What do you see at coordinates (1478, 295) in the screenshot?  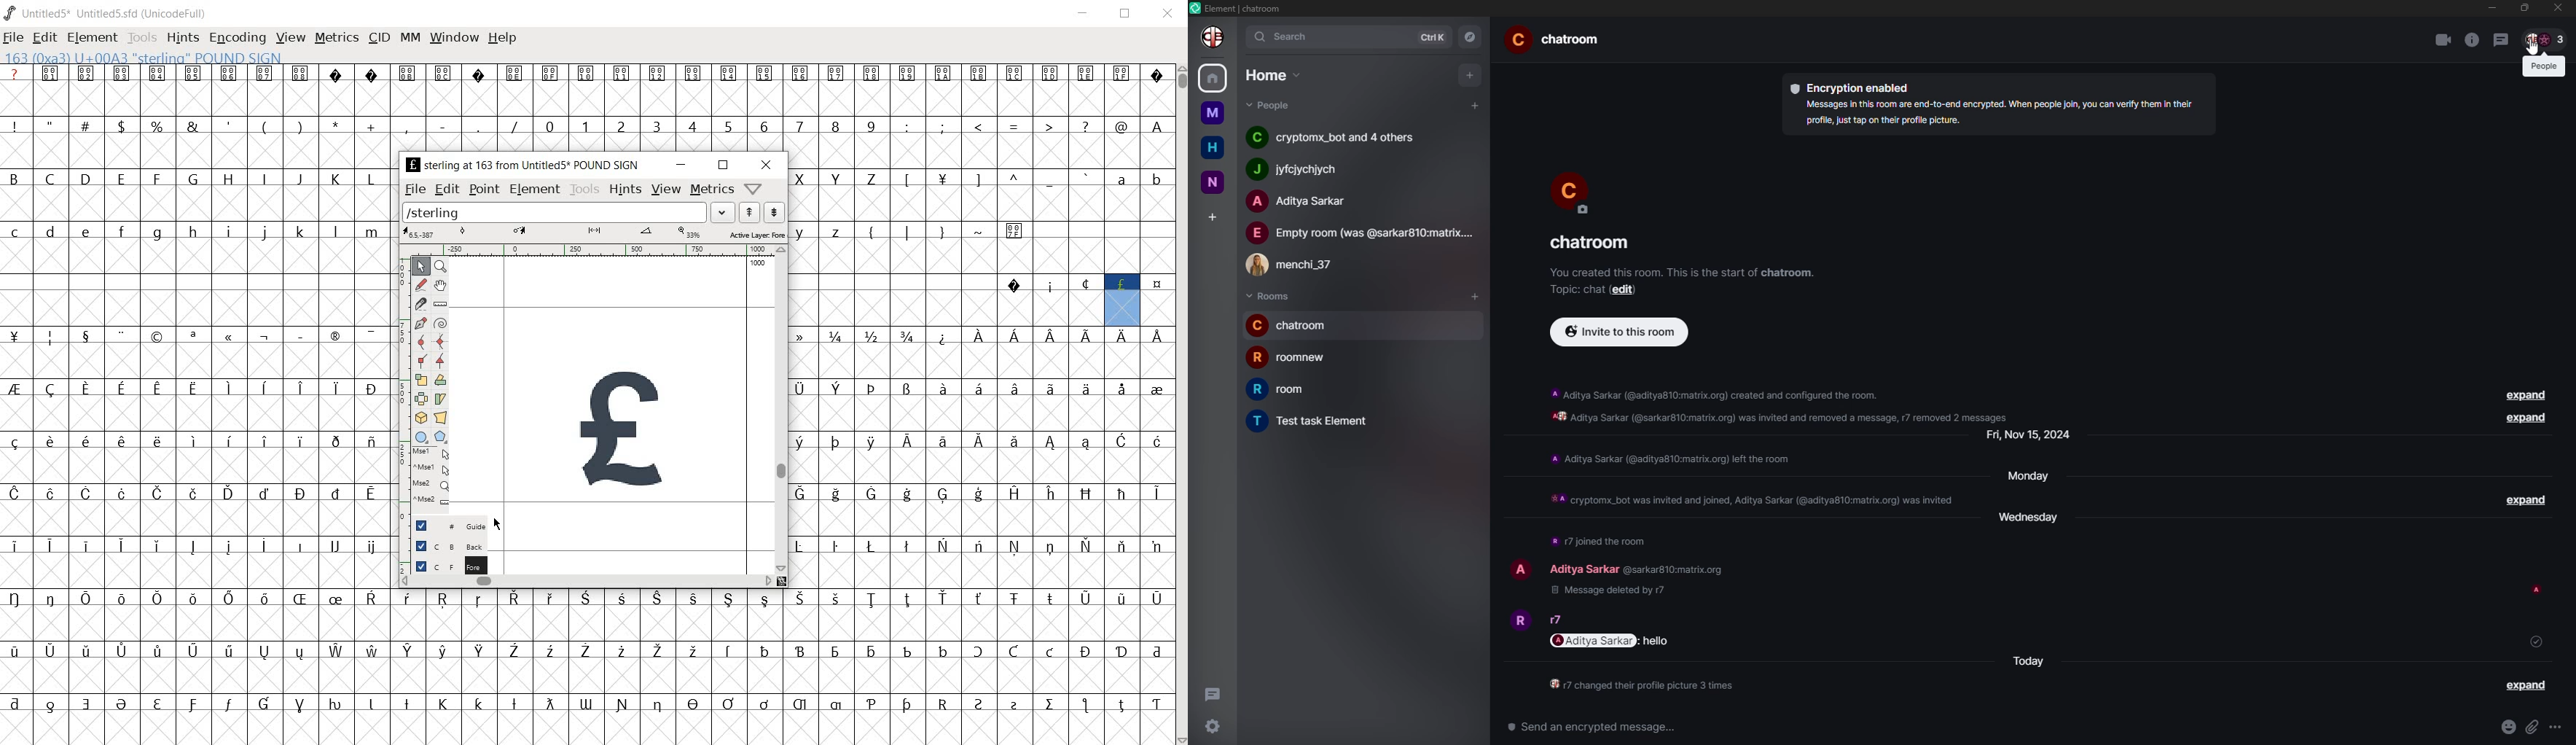 I see `add` at bounding box center [1478, 295].